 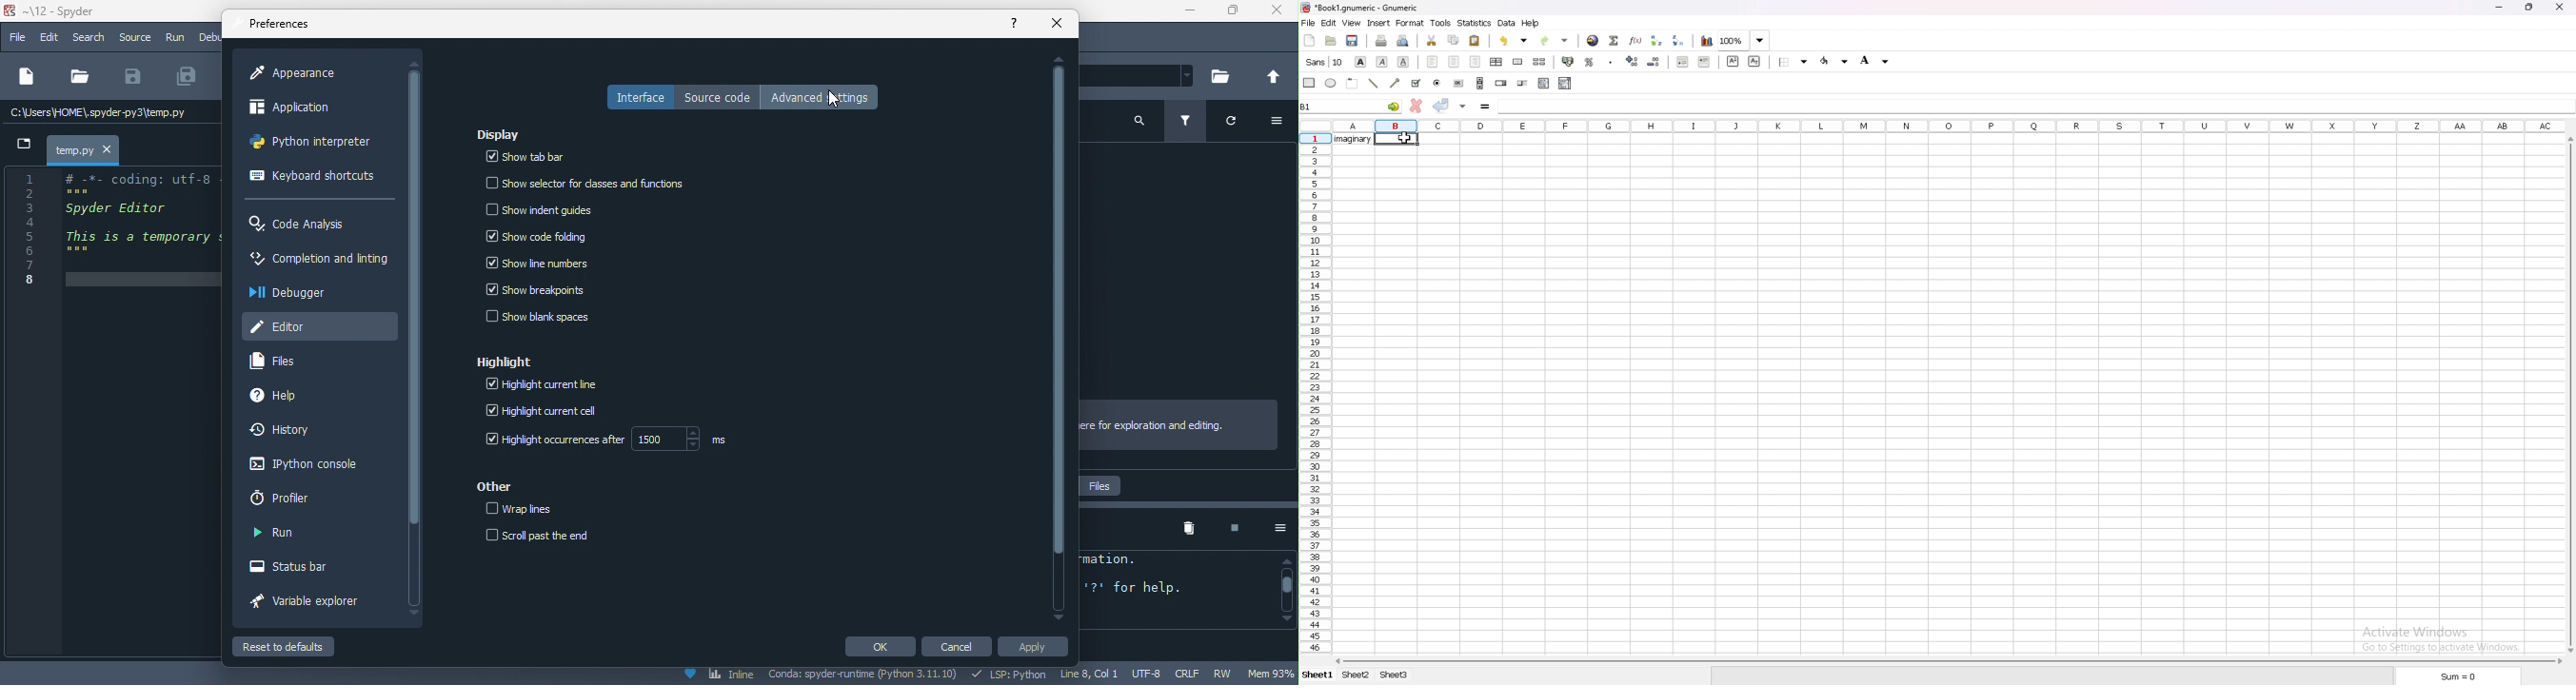 I want to click on file, so click(x=1308, y=23).